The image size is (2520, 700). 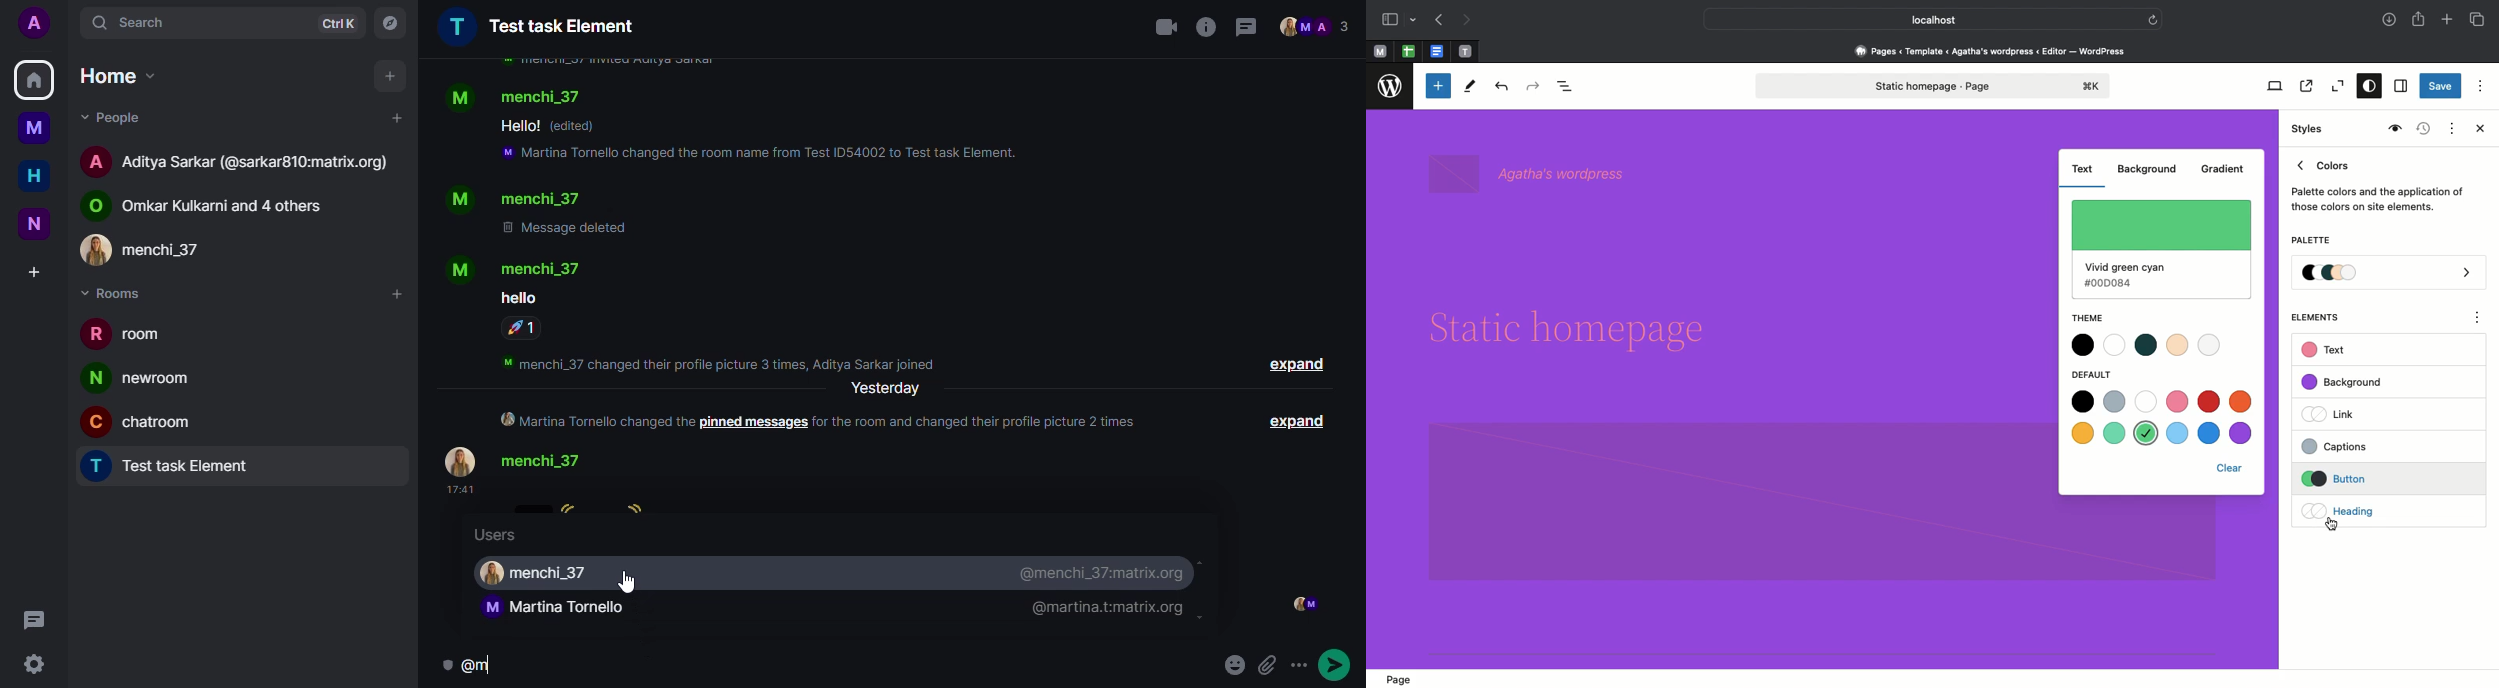 I want to click on Redo, so click(x=1535, y=87).